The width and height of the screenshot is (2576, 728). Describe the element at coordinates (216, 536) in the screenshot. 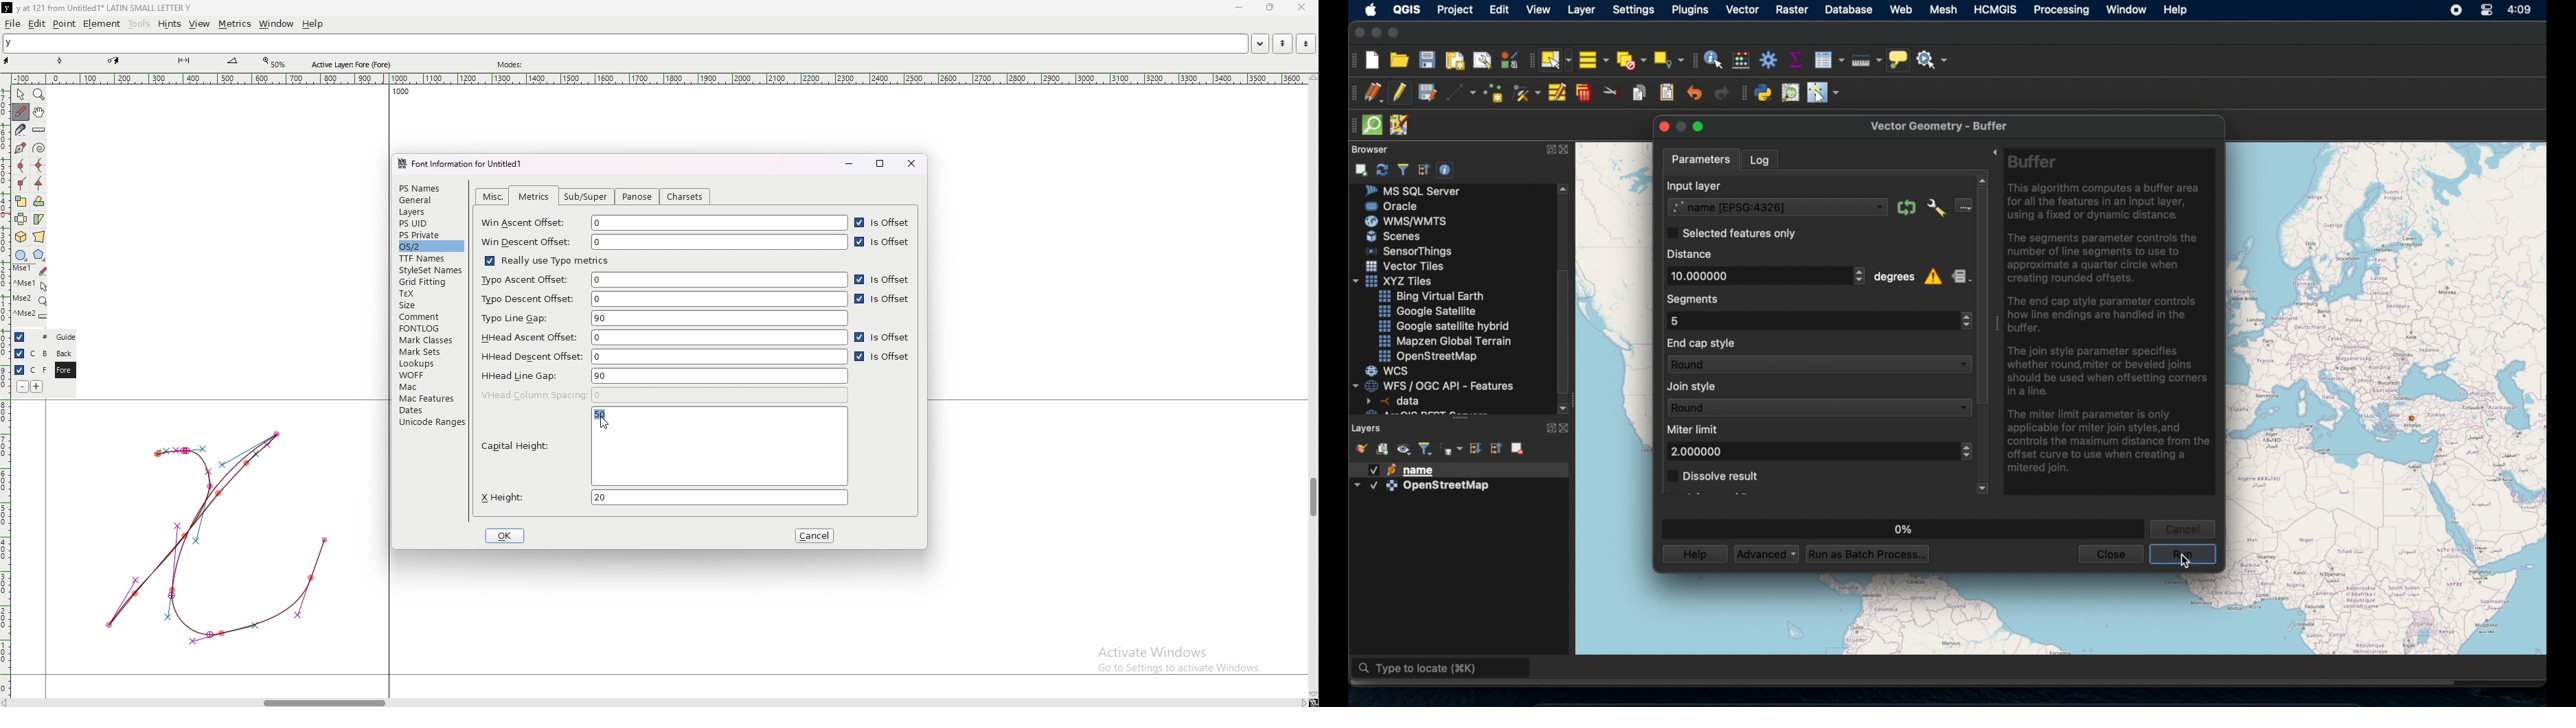

I see `graph` at that location.